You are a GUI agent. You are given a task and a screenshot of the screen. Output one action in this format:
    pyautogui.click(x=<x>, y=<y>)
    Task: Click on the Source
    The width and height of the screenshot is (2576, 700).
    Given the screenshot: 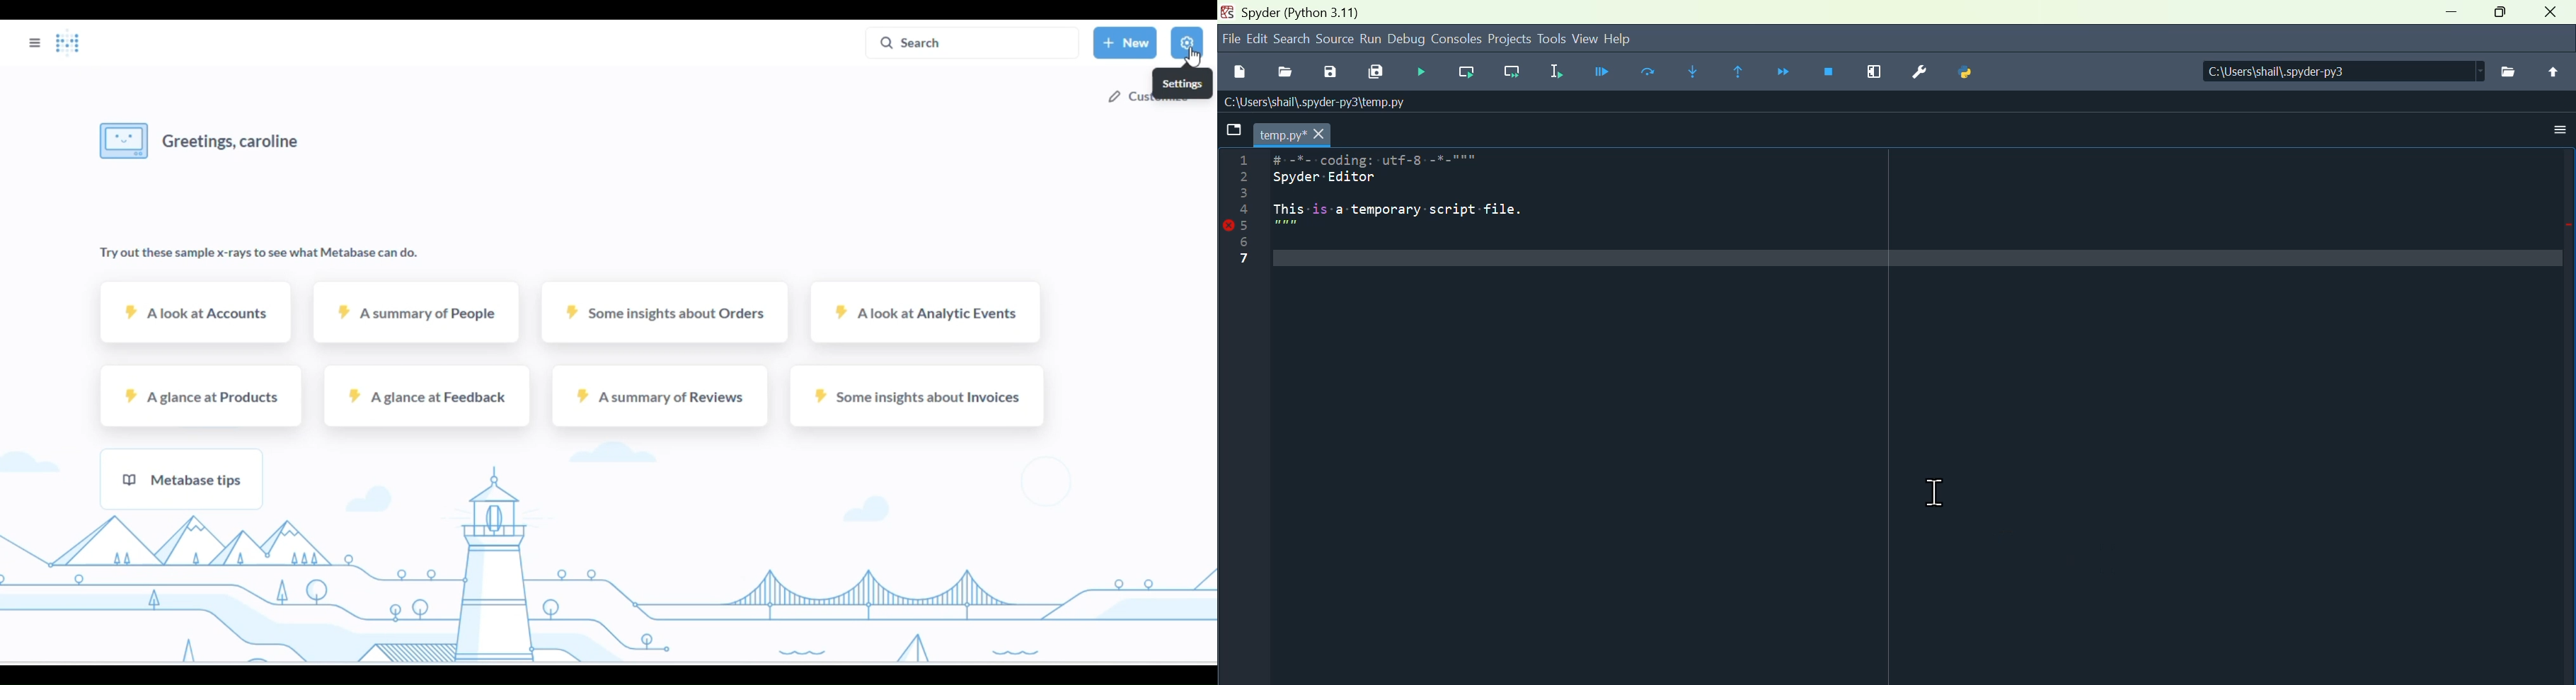 What is the action you would take?
    pyautogui.click(x=1337, y=41)
    